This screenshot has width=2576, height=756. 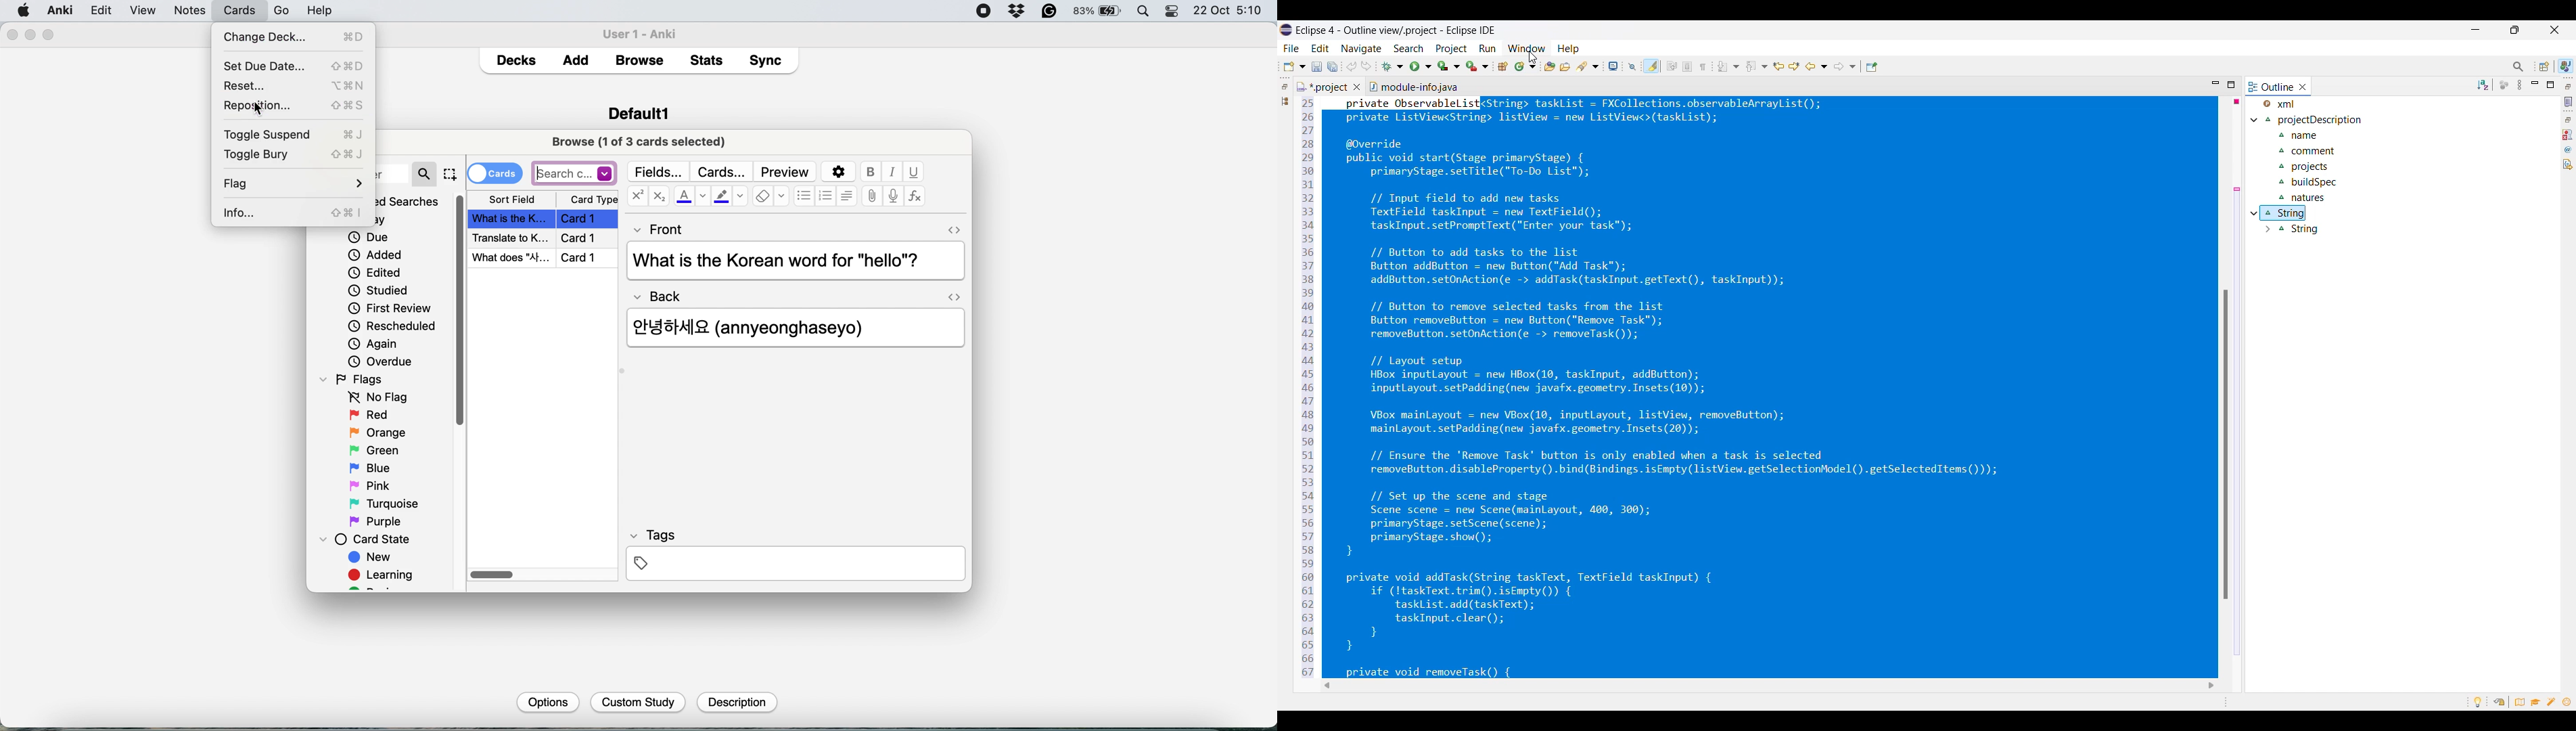 What do you see at coordinates (373, 344) in the screenshot?
I see `again` at bounding box center [373, 344].